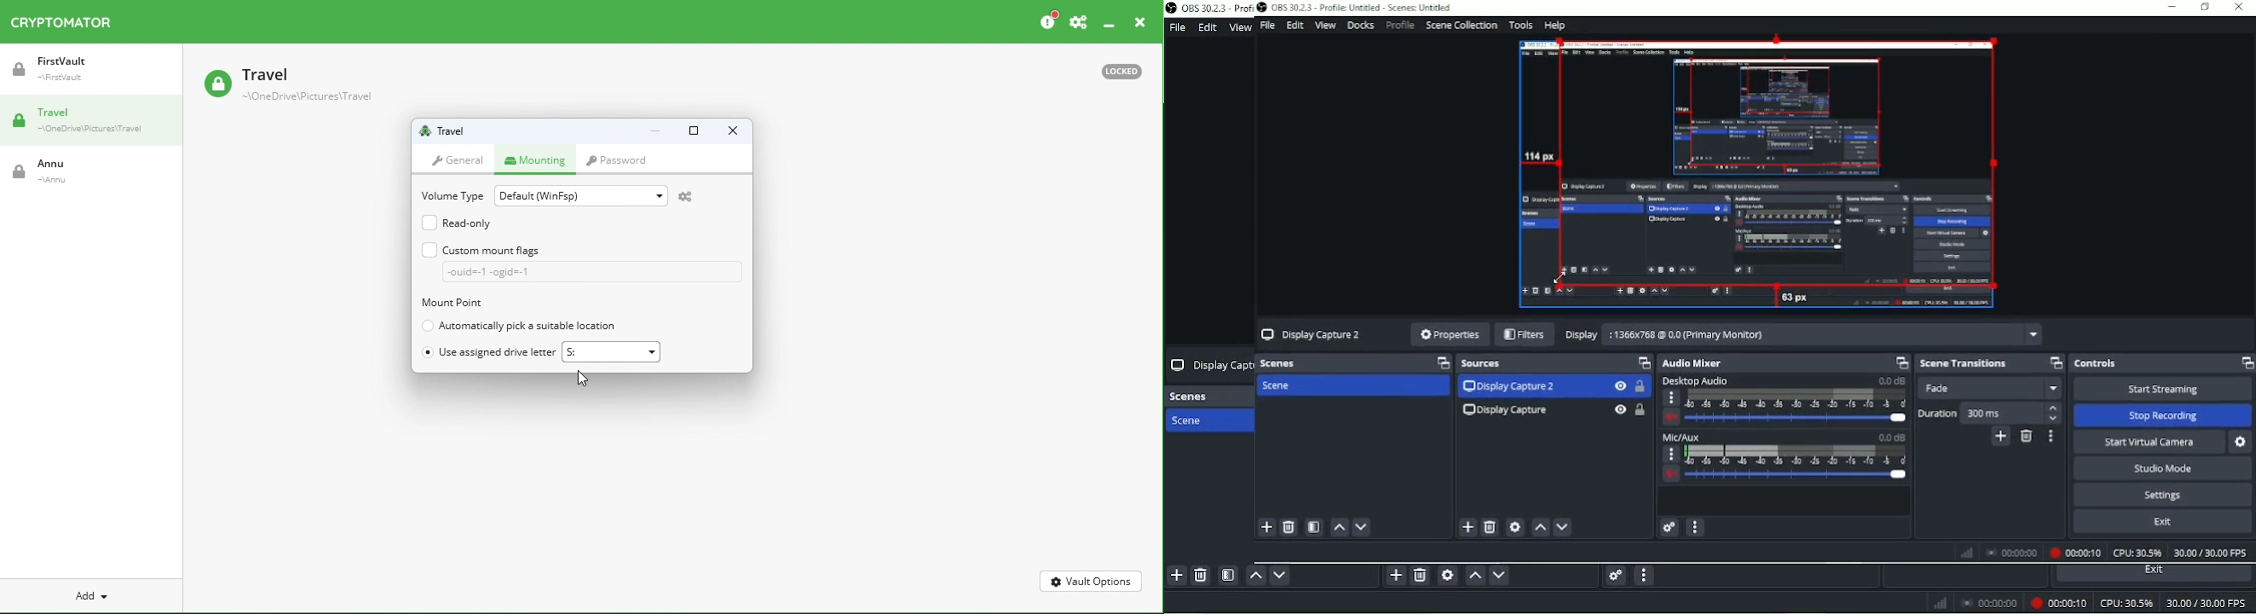  I want to click on up, so click(1541, 529).